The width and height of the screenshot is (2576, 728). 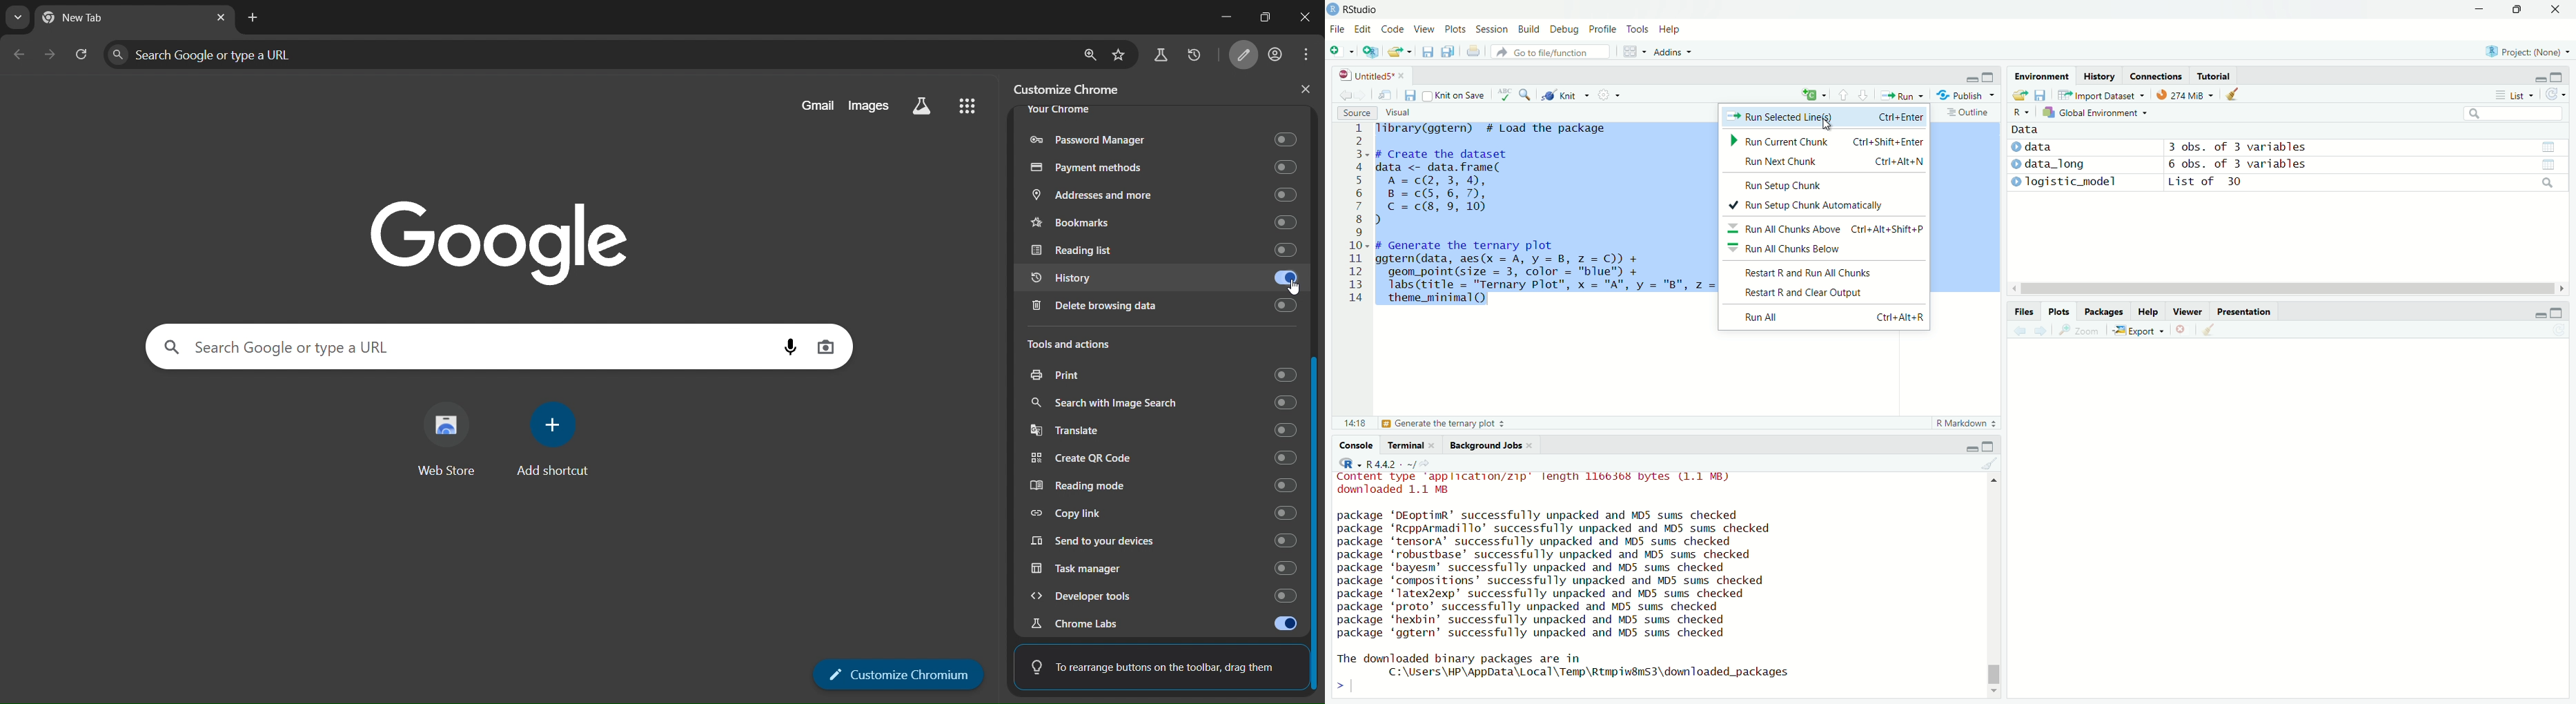 What do you see at coordinates (2521, 51) in the screenshot?
I see `| Project: (None)` at bounding box center [2521, 51].